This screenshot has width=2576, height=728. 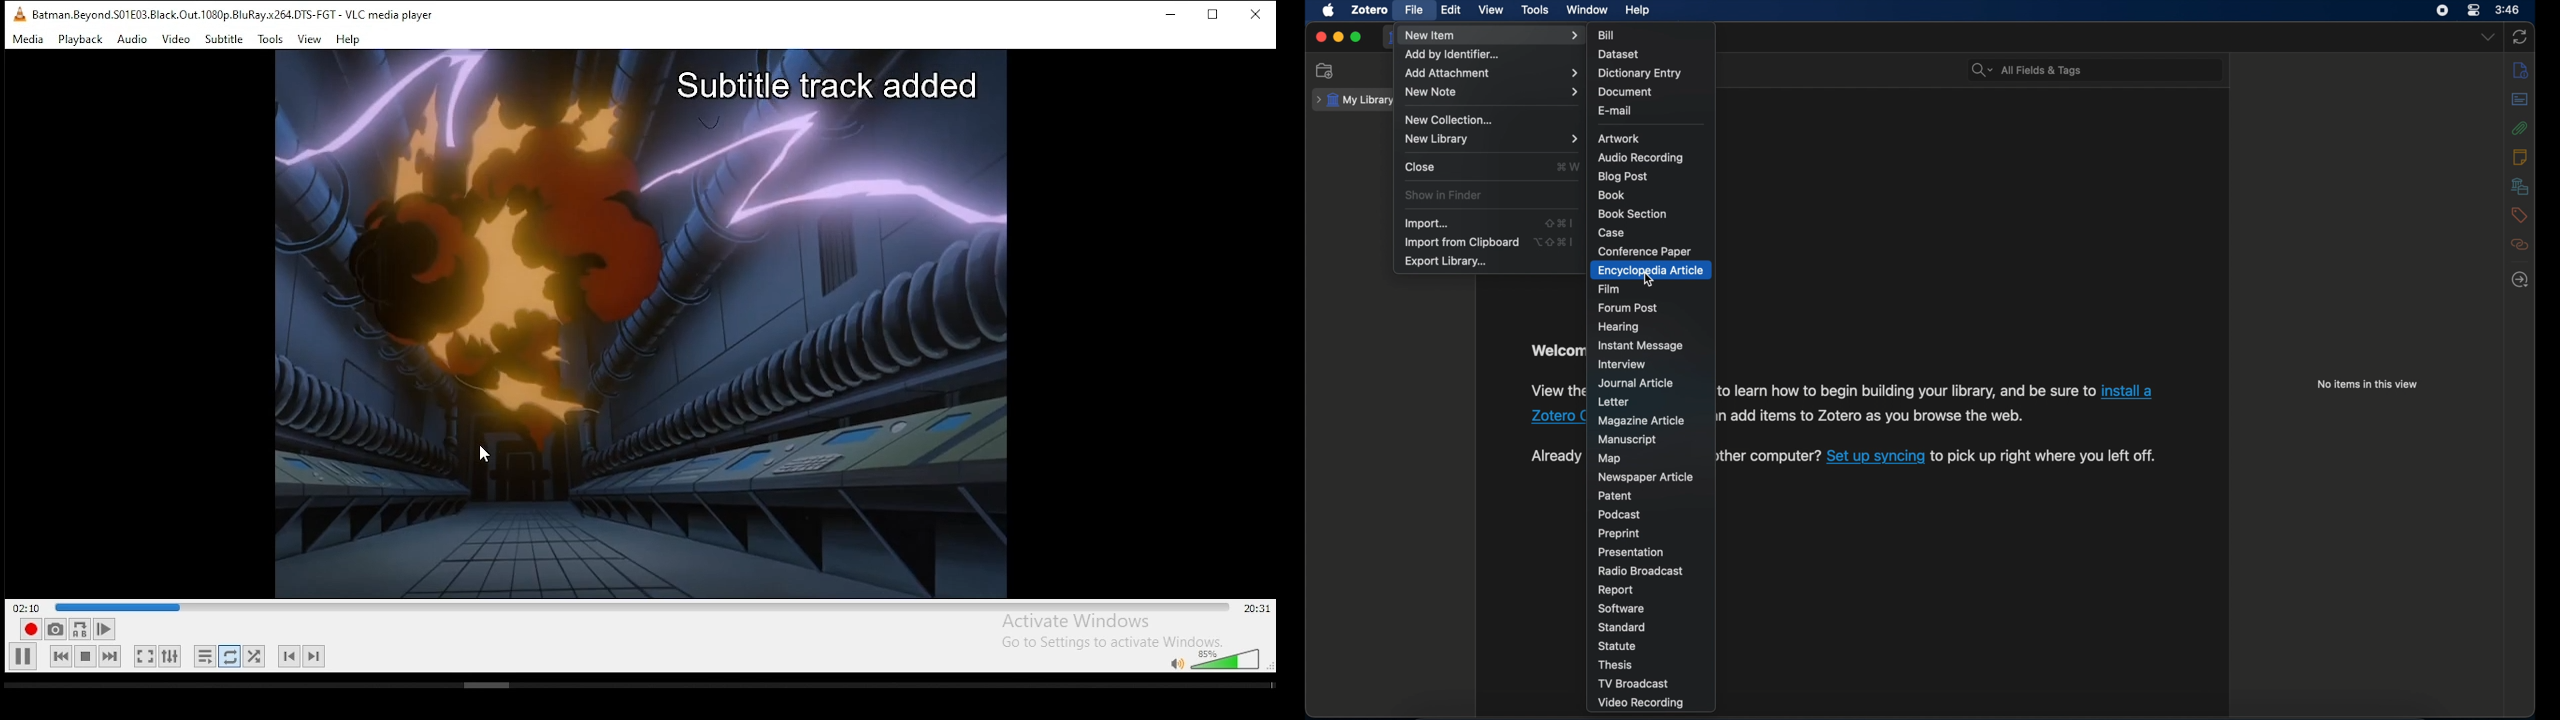 What do you see at coordinates (1427, 223) in the screenshot?
I see `import` at bounding box center [1427, 223].